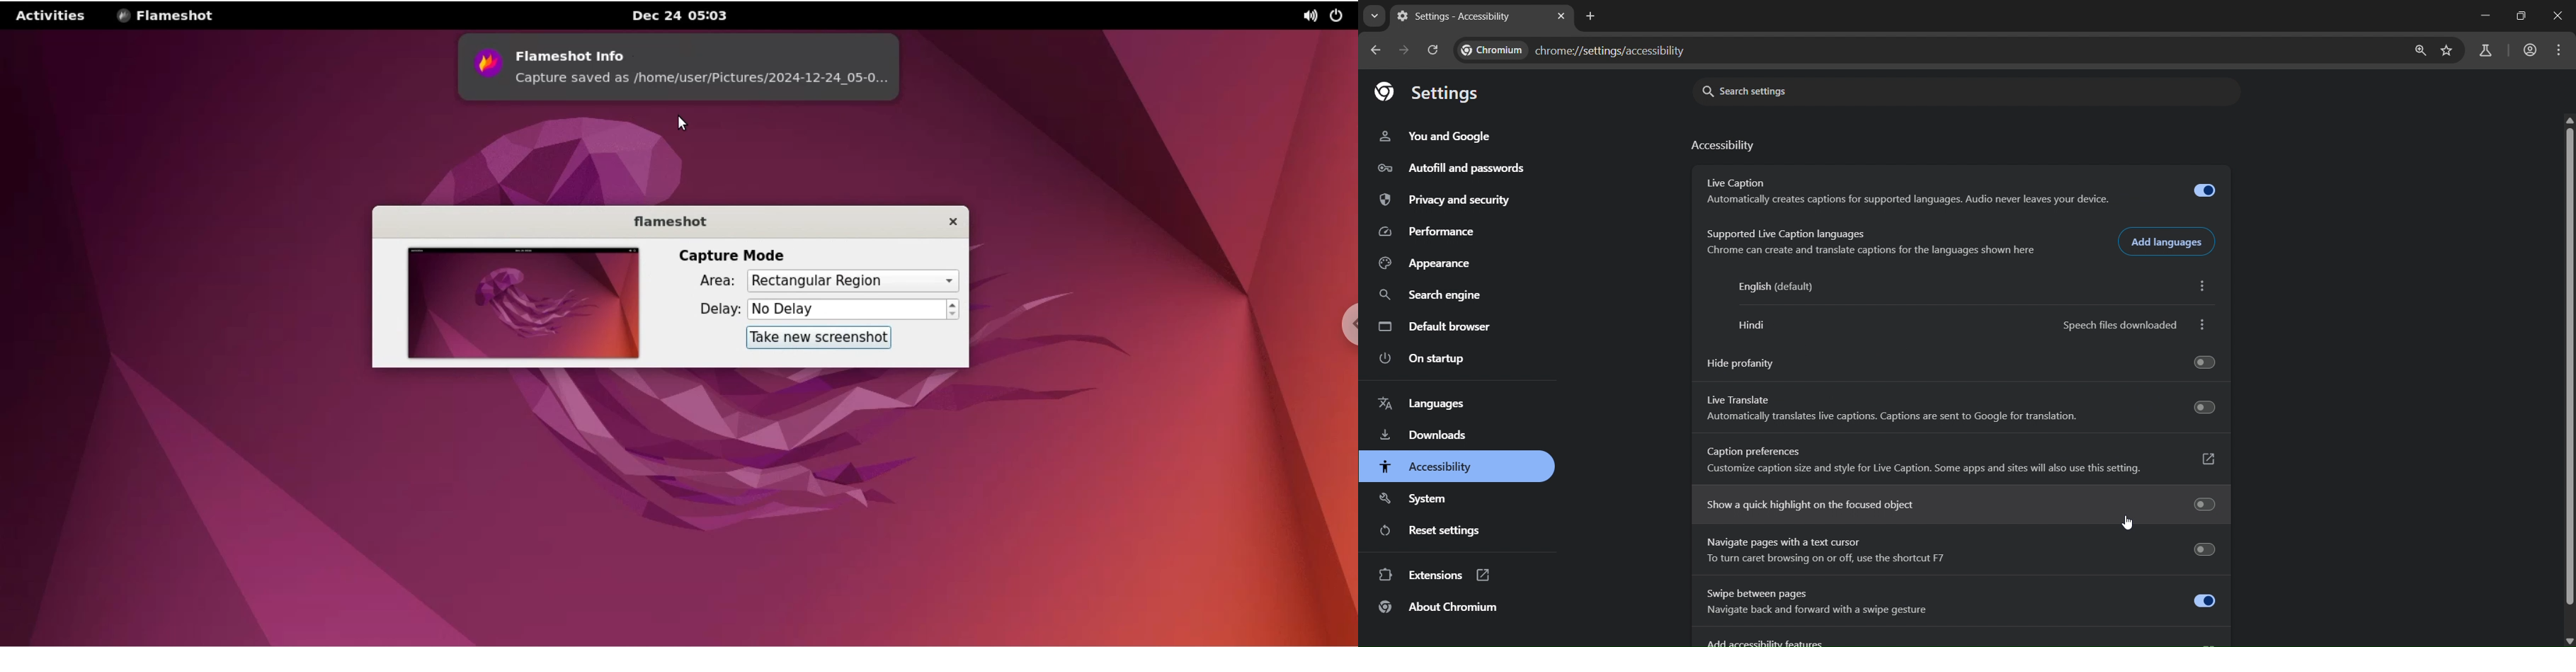  Describe the element at coordinates (1439, 608) in the screenshot. I see `about chromium` at that location.